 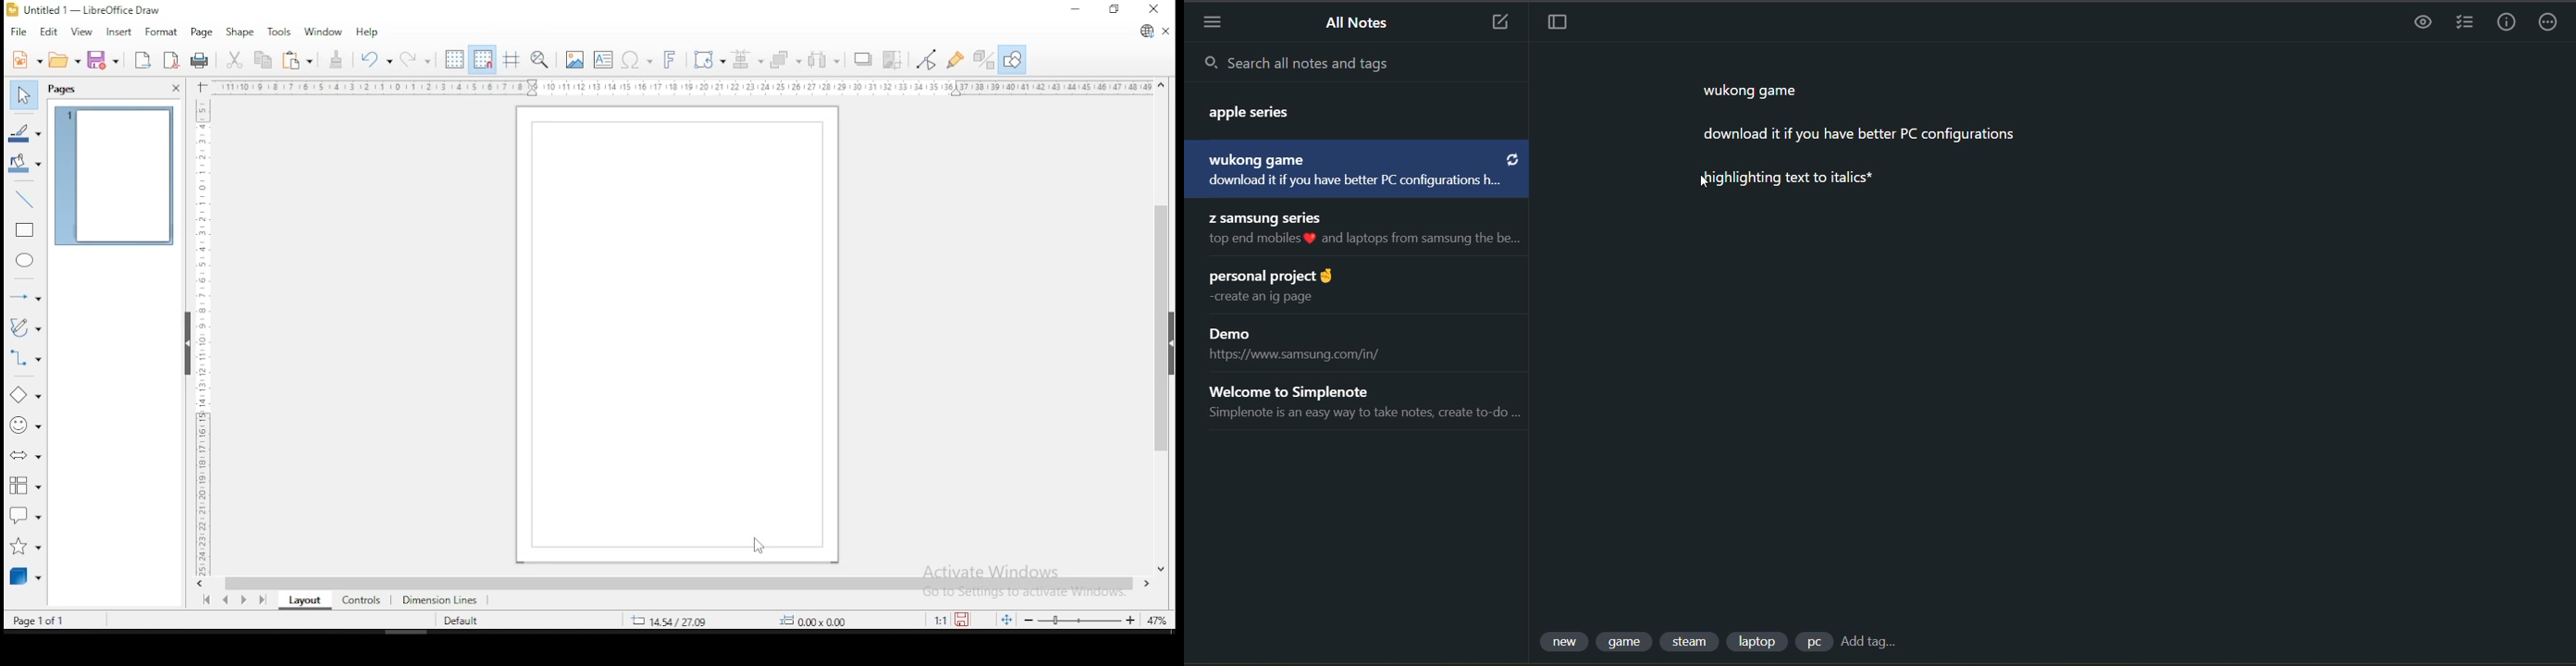 What do you see at coordinates (1558, 24) in the screenshot?
I see `toggle focus mode` at bounding box center [1558, 24].